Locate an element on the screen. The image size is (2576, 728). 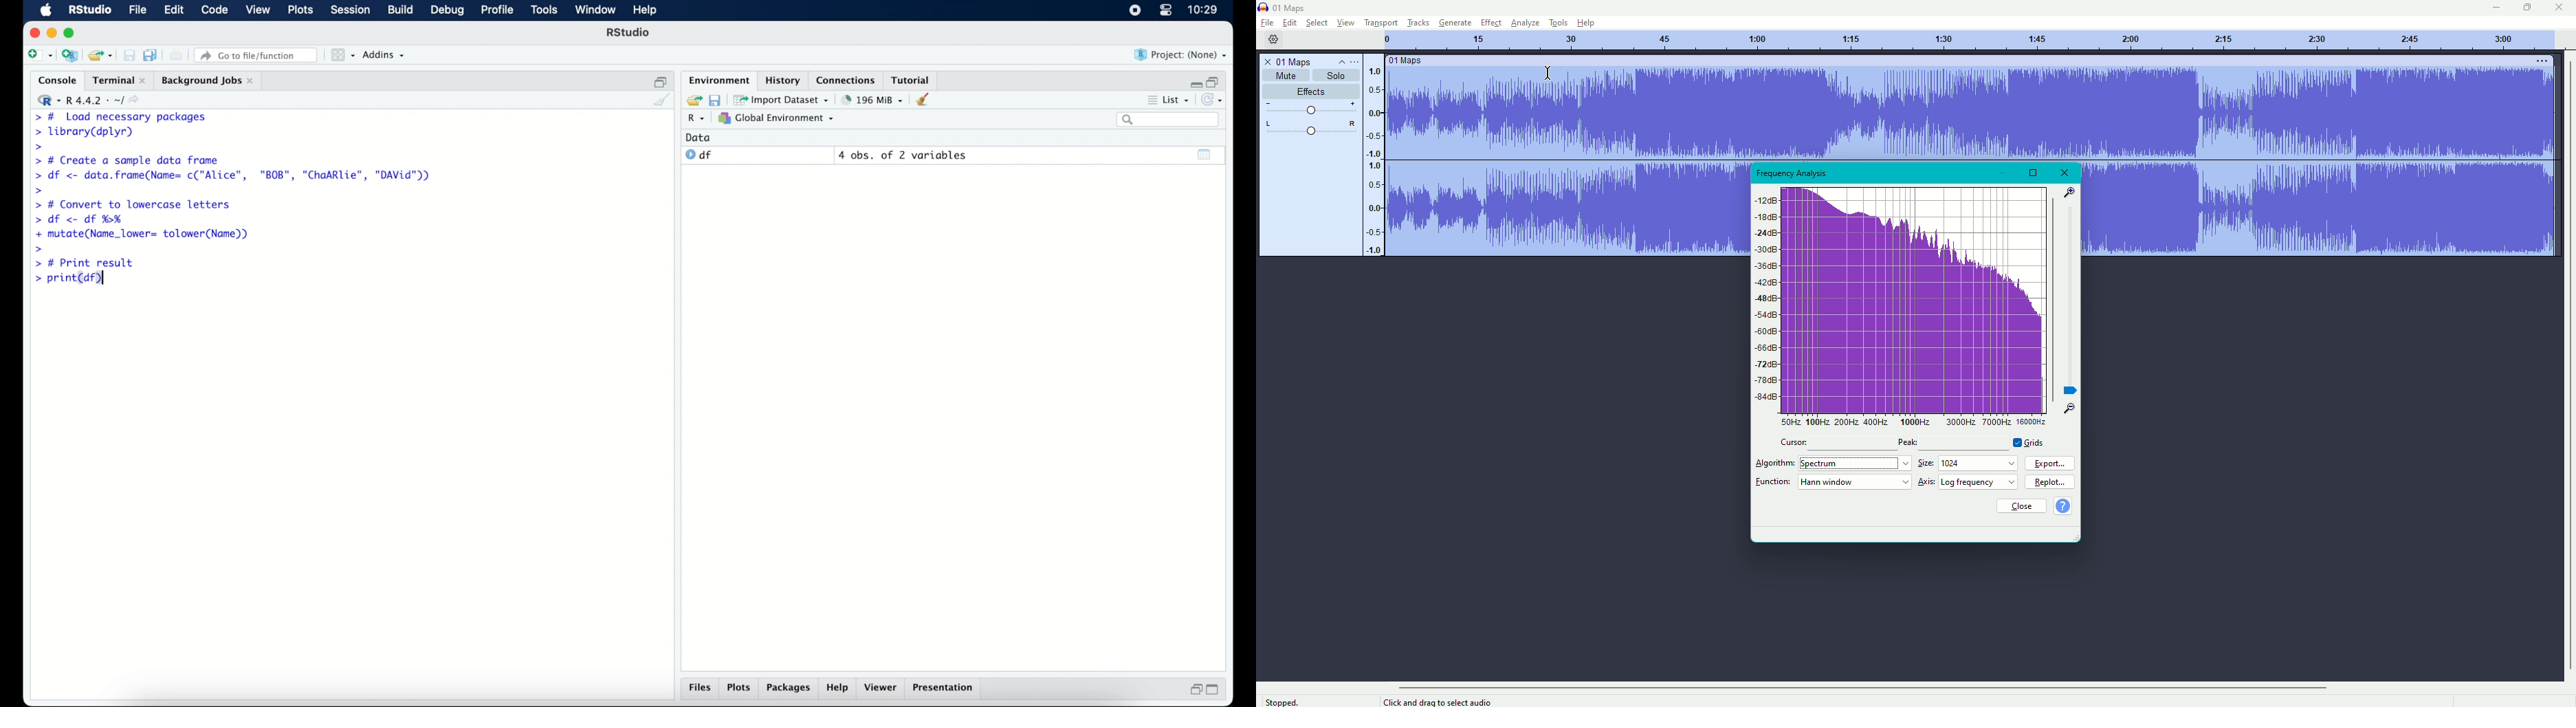
date is located at coordinates (699, 137).